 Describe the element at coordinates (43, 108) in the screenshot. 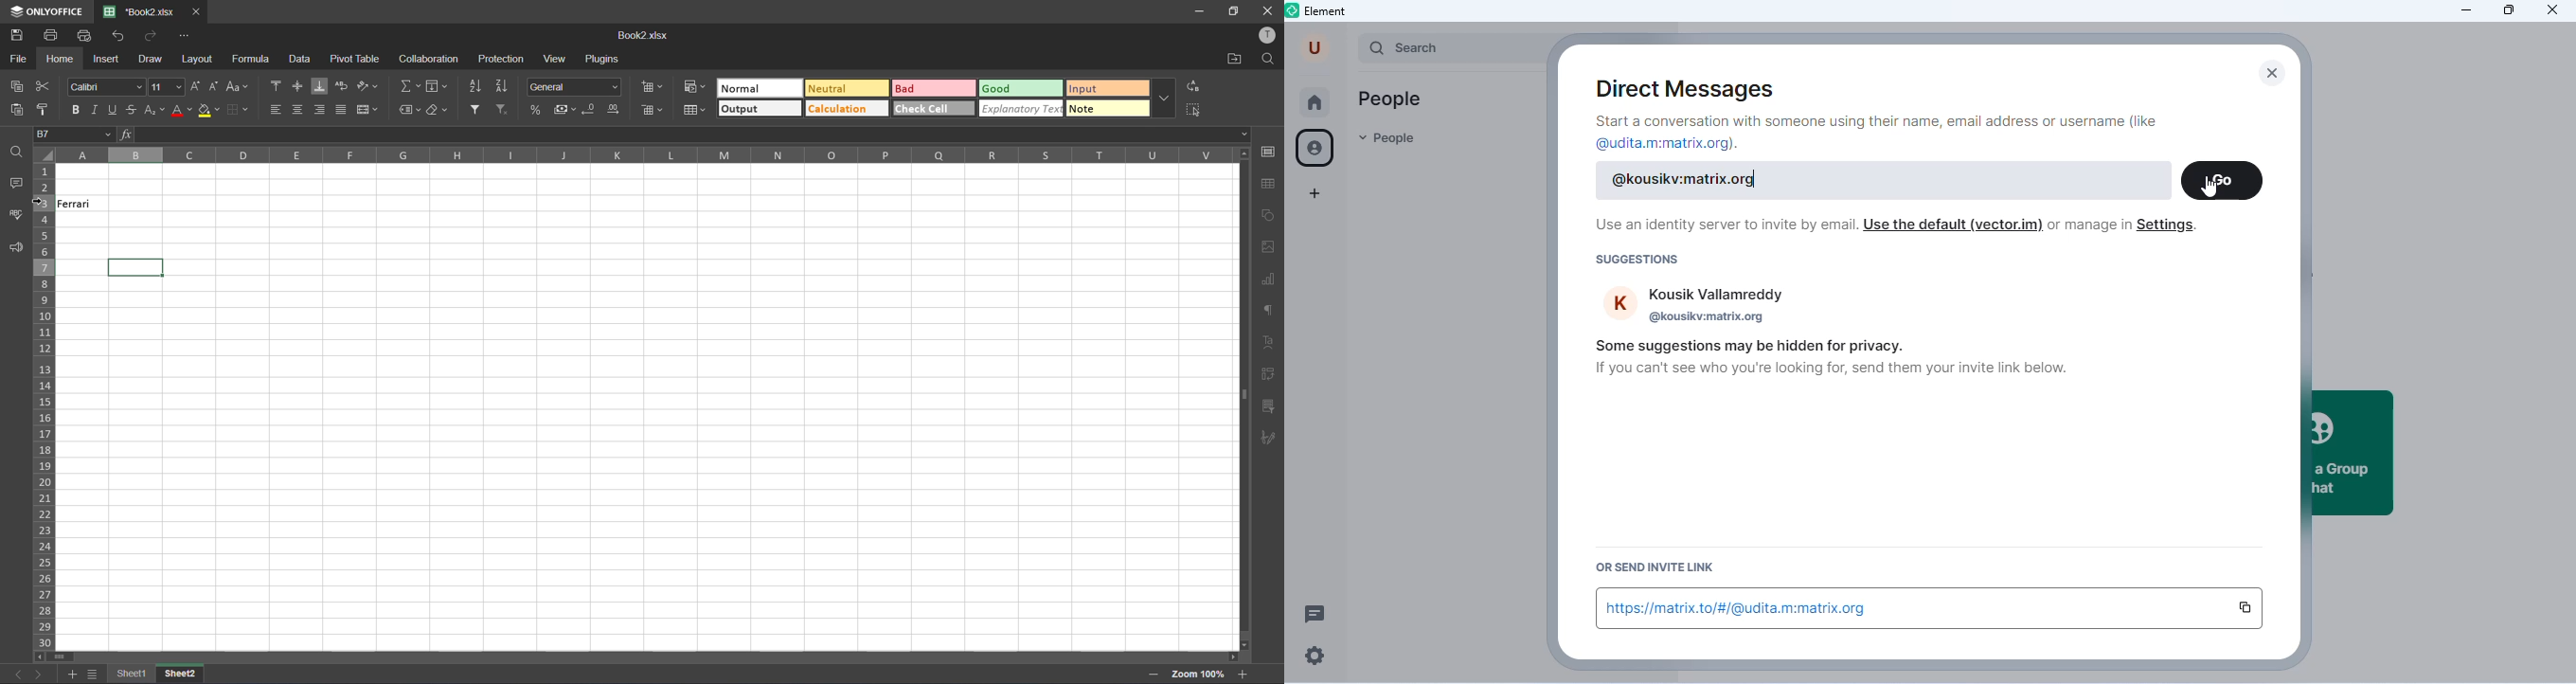

I see `copy style` at that location.